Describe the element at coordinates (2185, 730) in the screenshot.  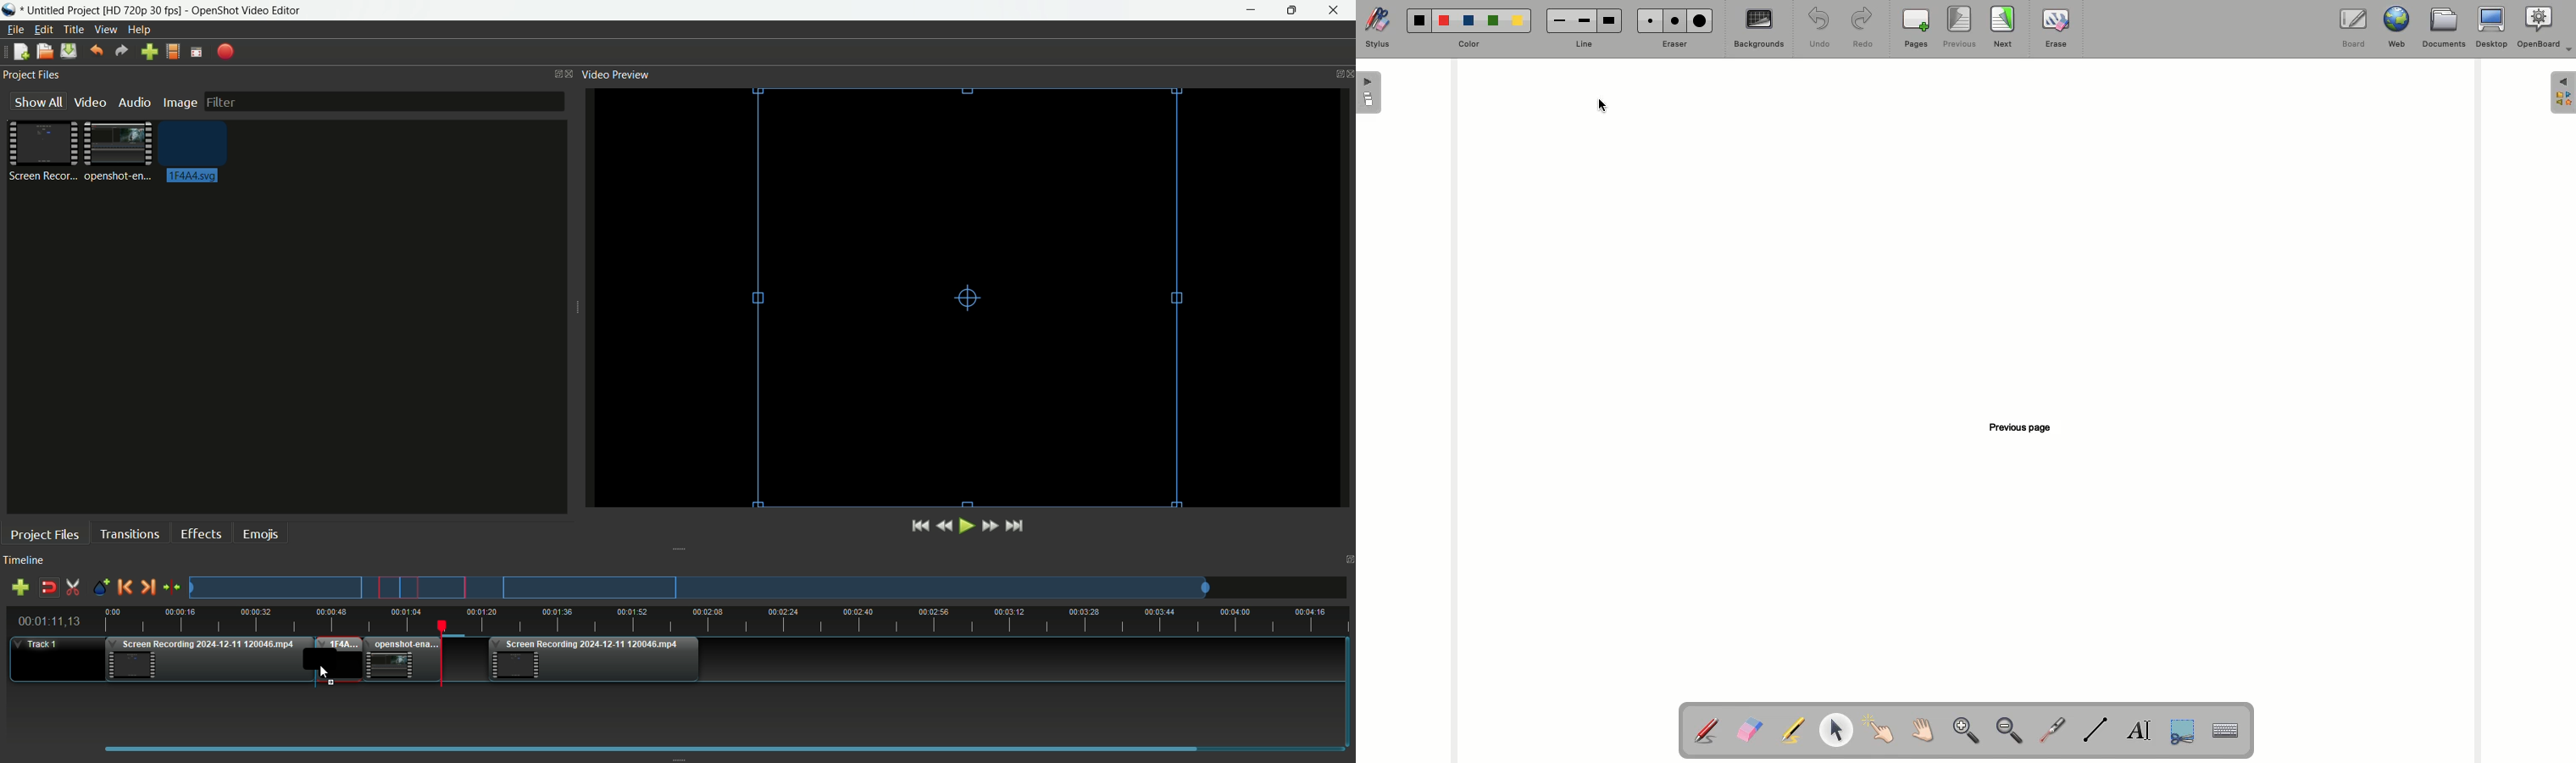
I see `Capturing a part of the screen` at that location.